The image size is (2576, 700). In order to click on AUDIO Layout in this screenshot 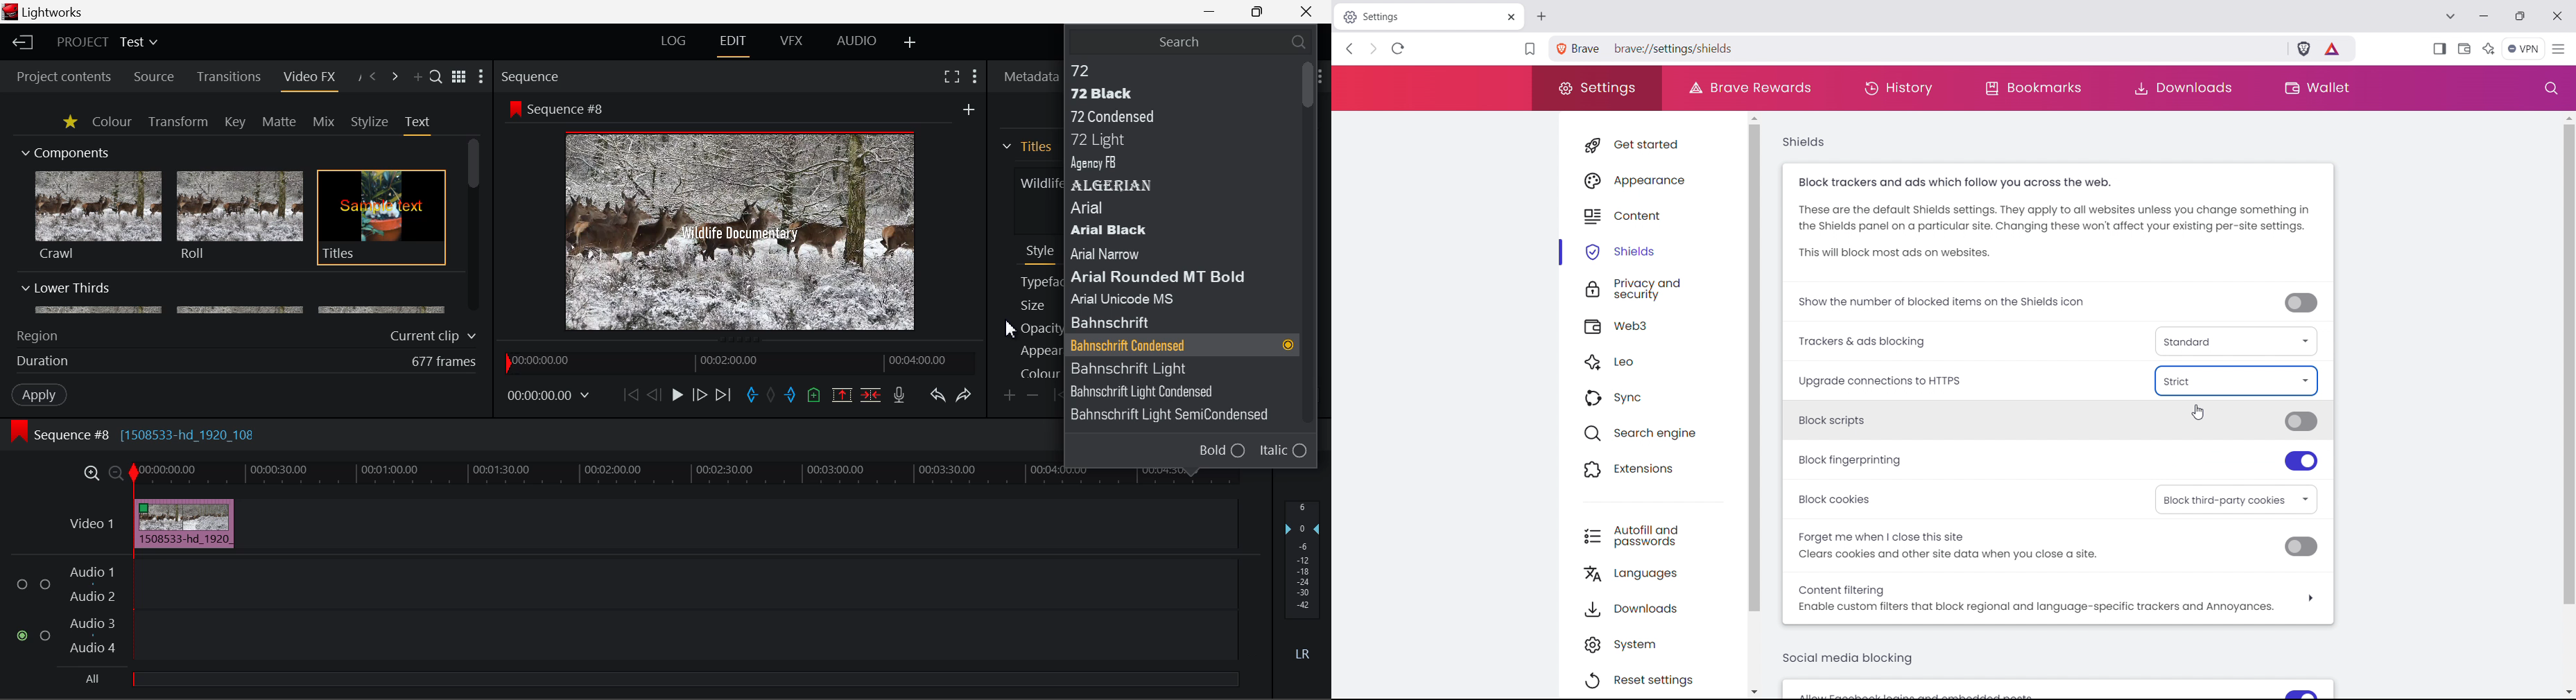, I will do `click(856, 42)`.